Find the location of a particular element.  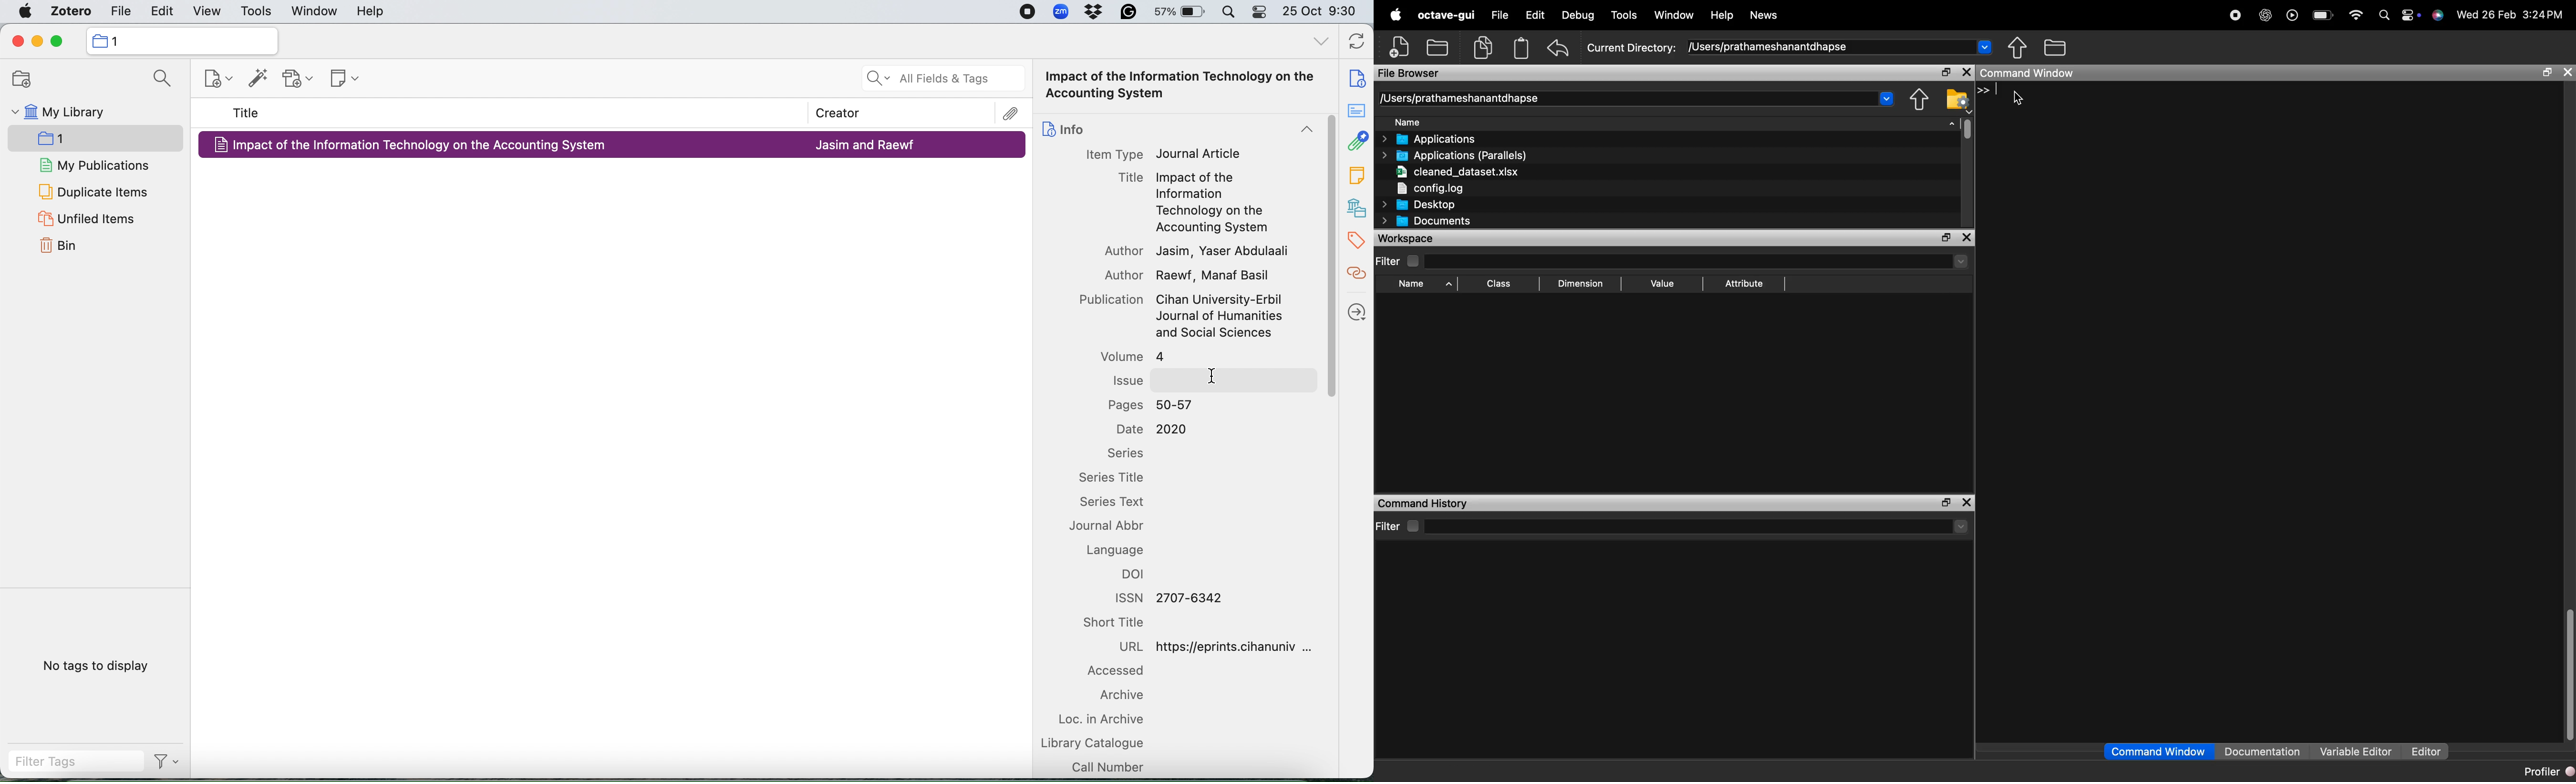

Current Directory: is located at coordinates (1633, 46).